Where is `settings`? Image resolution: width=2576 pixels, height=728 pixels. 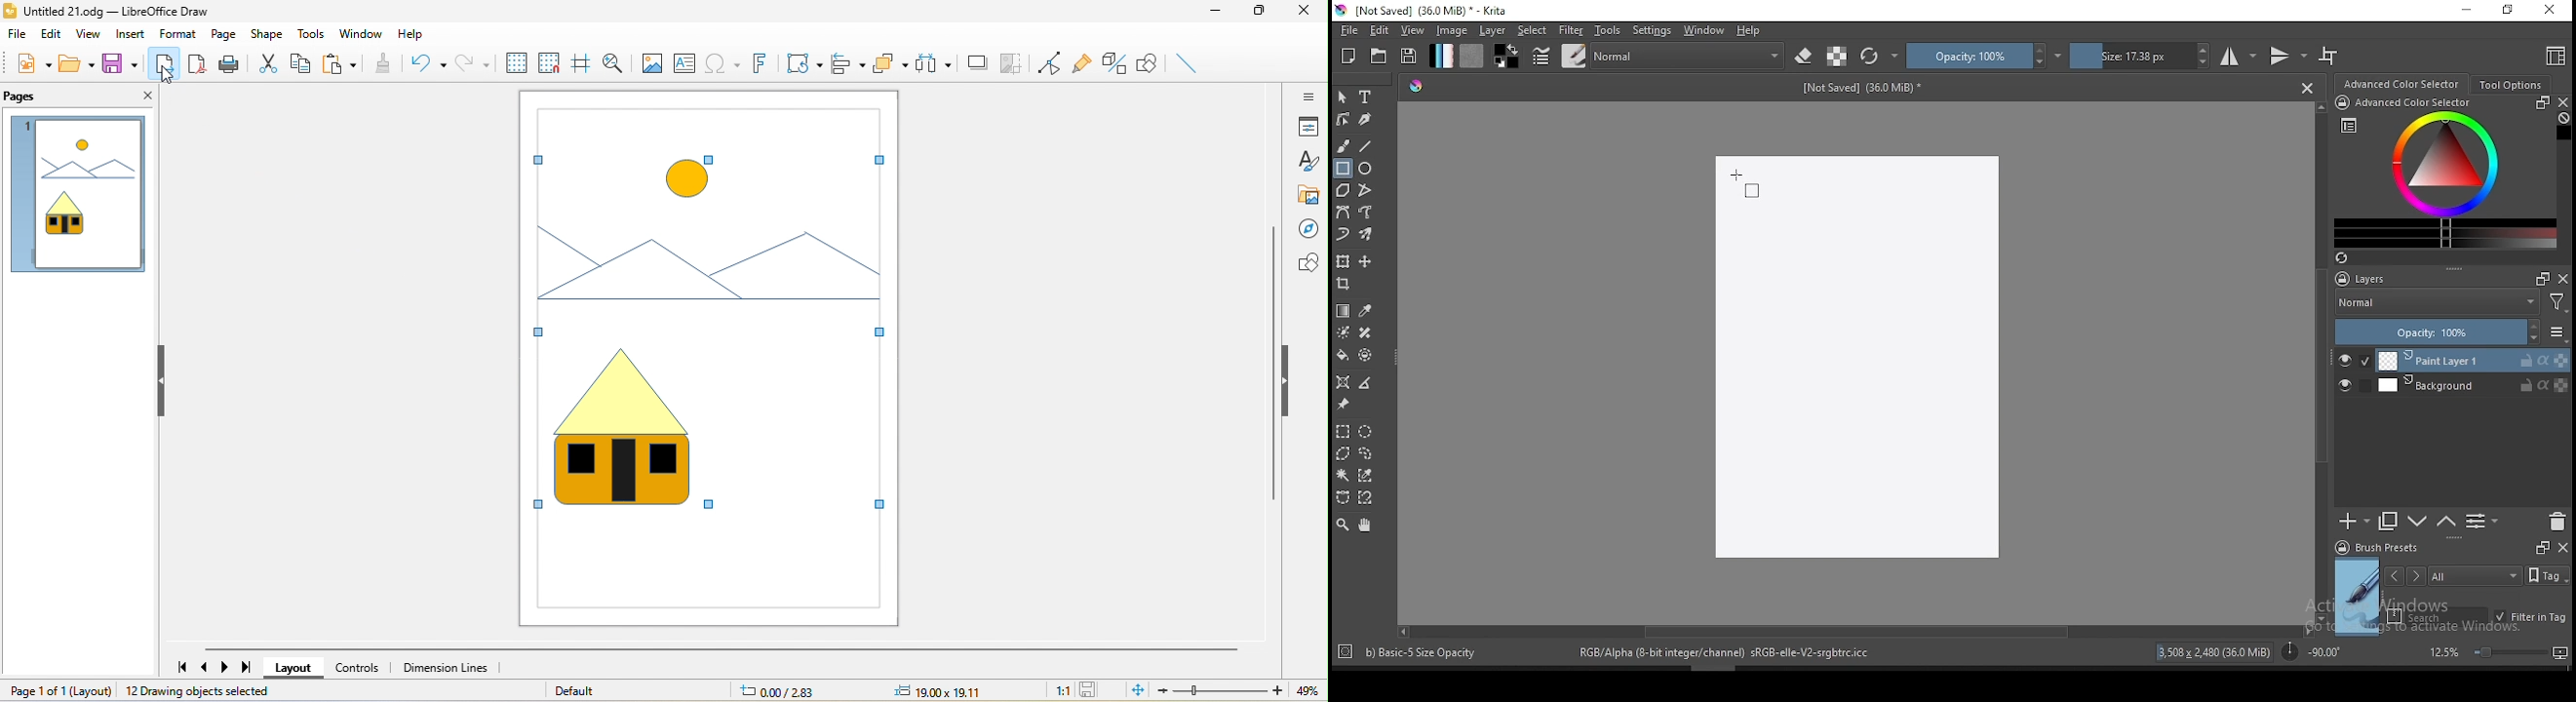 settings is located at coordinates (1652, 30).